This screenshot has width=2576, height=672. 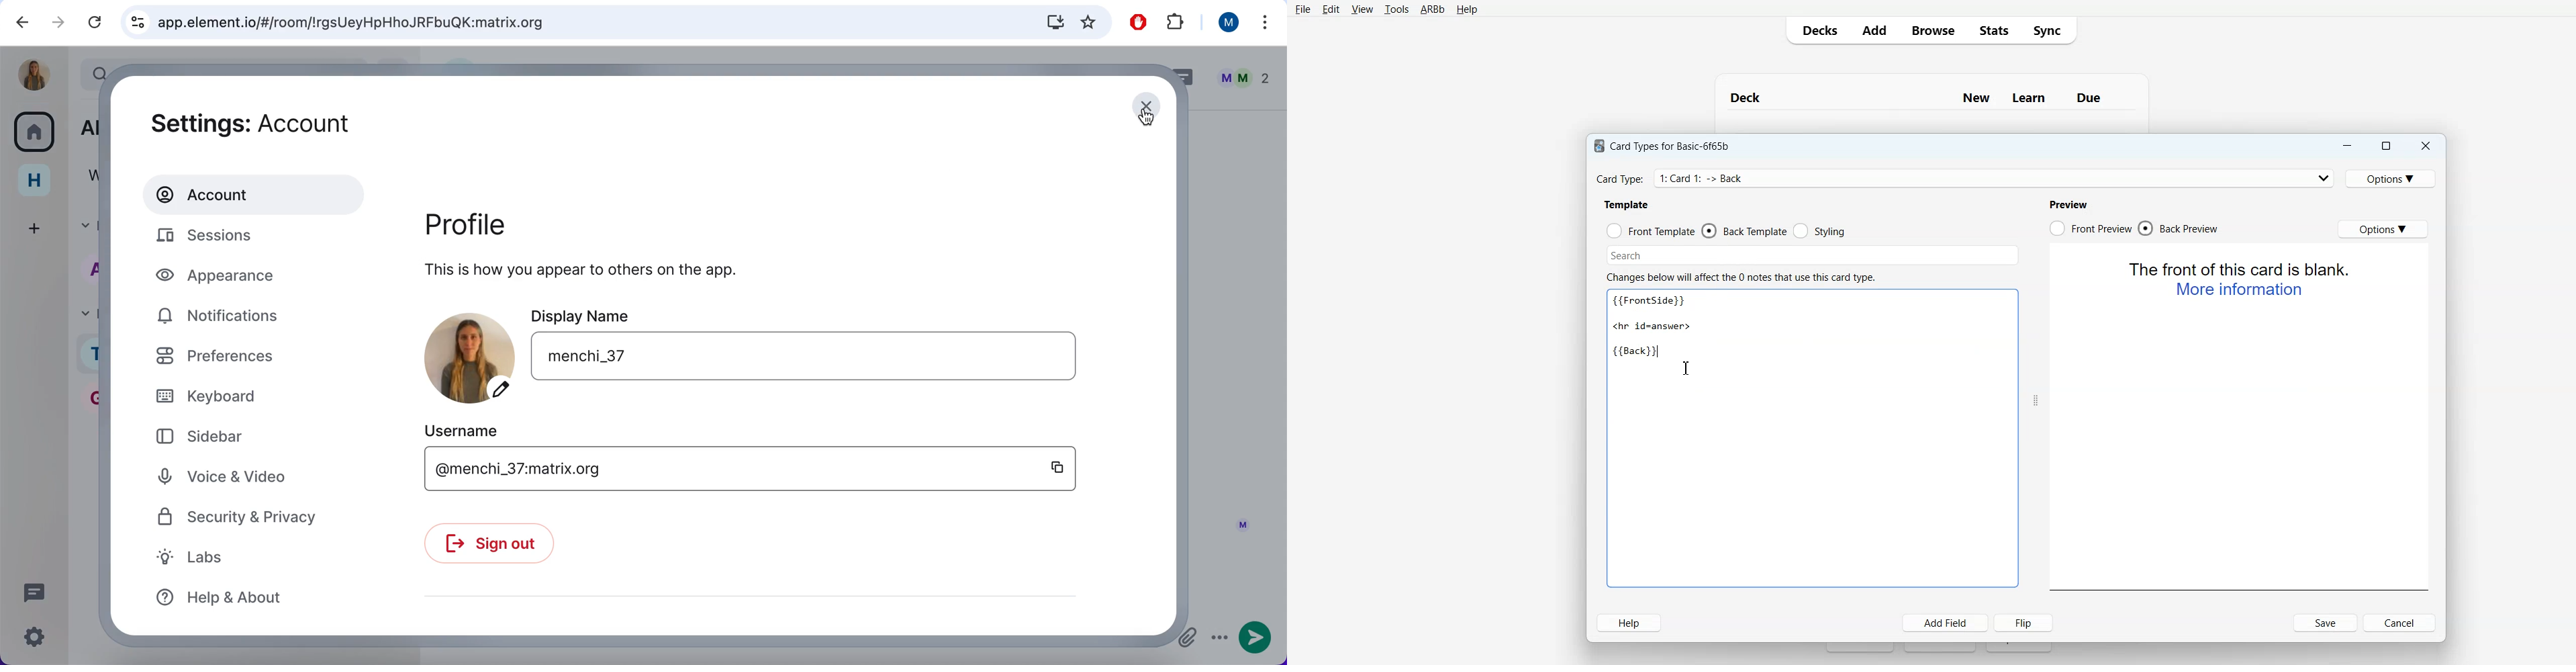 What do you see at coordinates (207, 438) in the screenshot?
I see `sidebar` at bounding box center [207, 438].